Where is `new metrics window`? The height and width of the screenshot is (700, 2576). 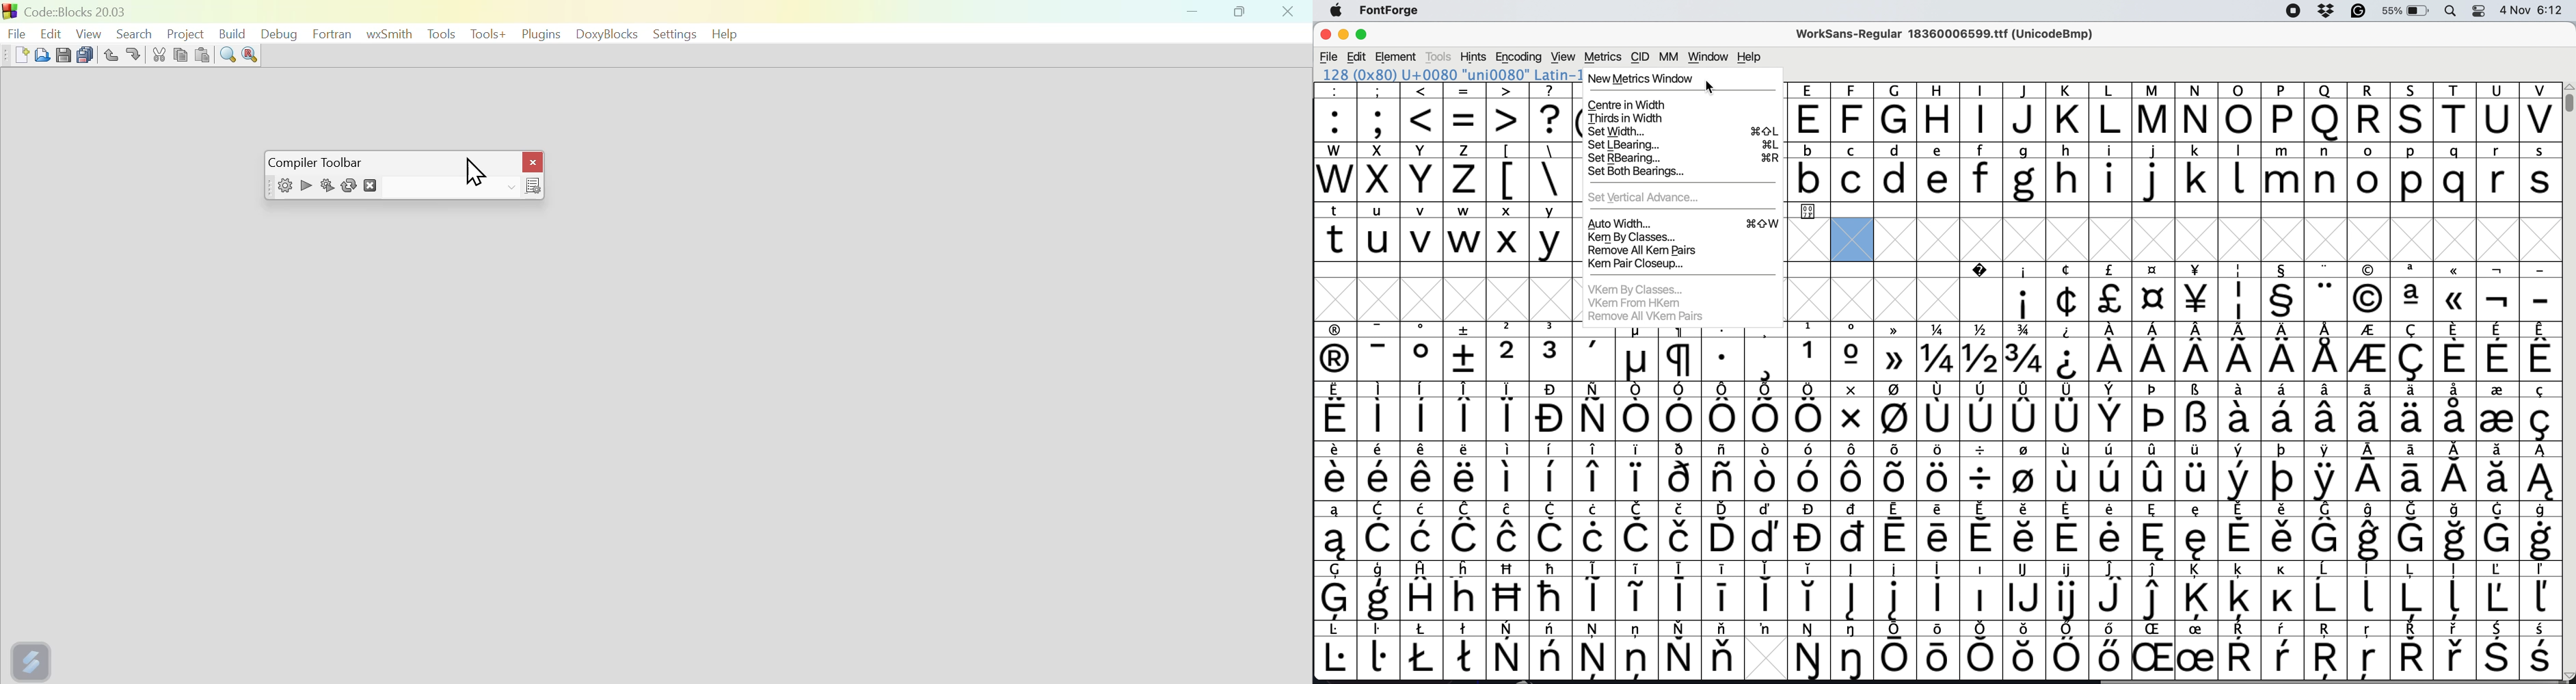 new metrics window is located at coordinates (1642, 78).